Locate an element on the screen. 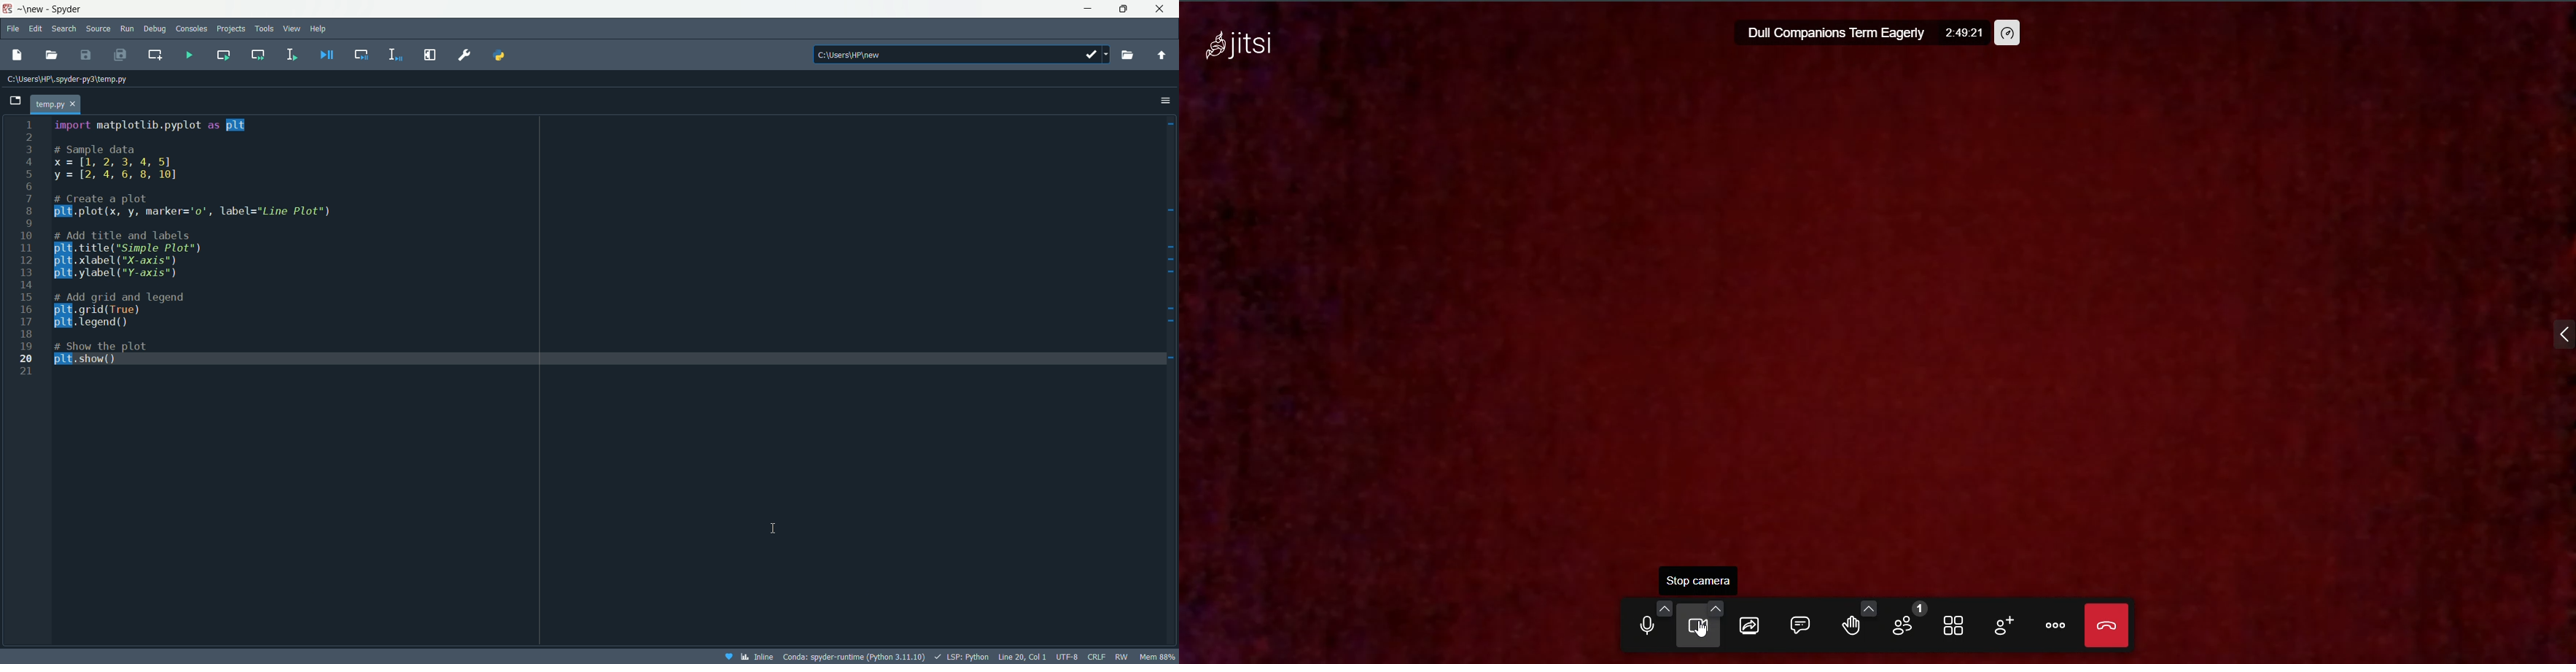  open file is located at coordinates (52, 55).